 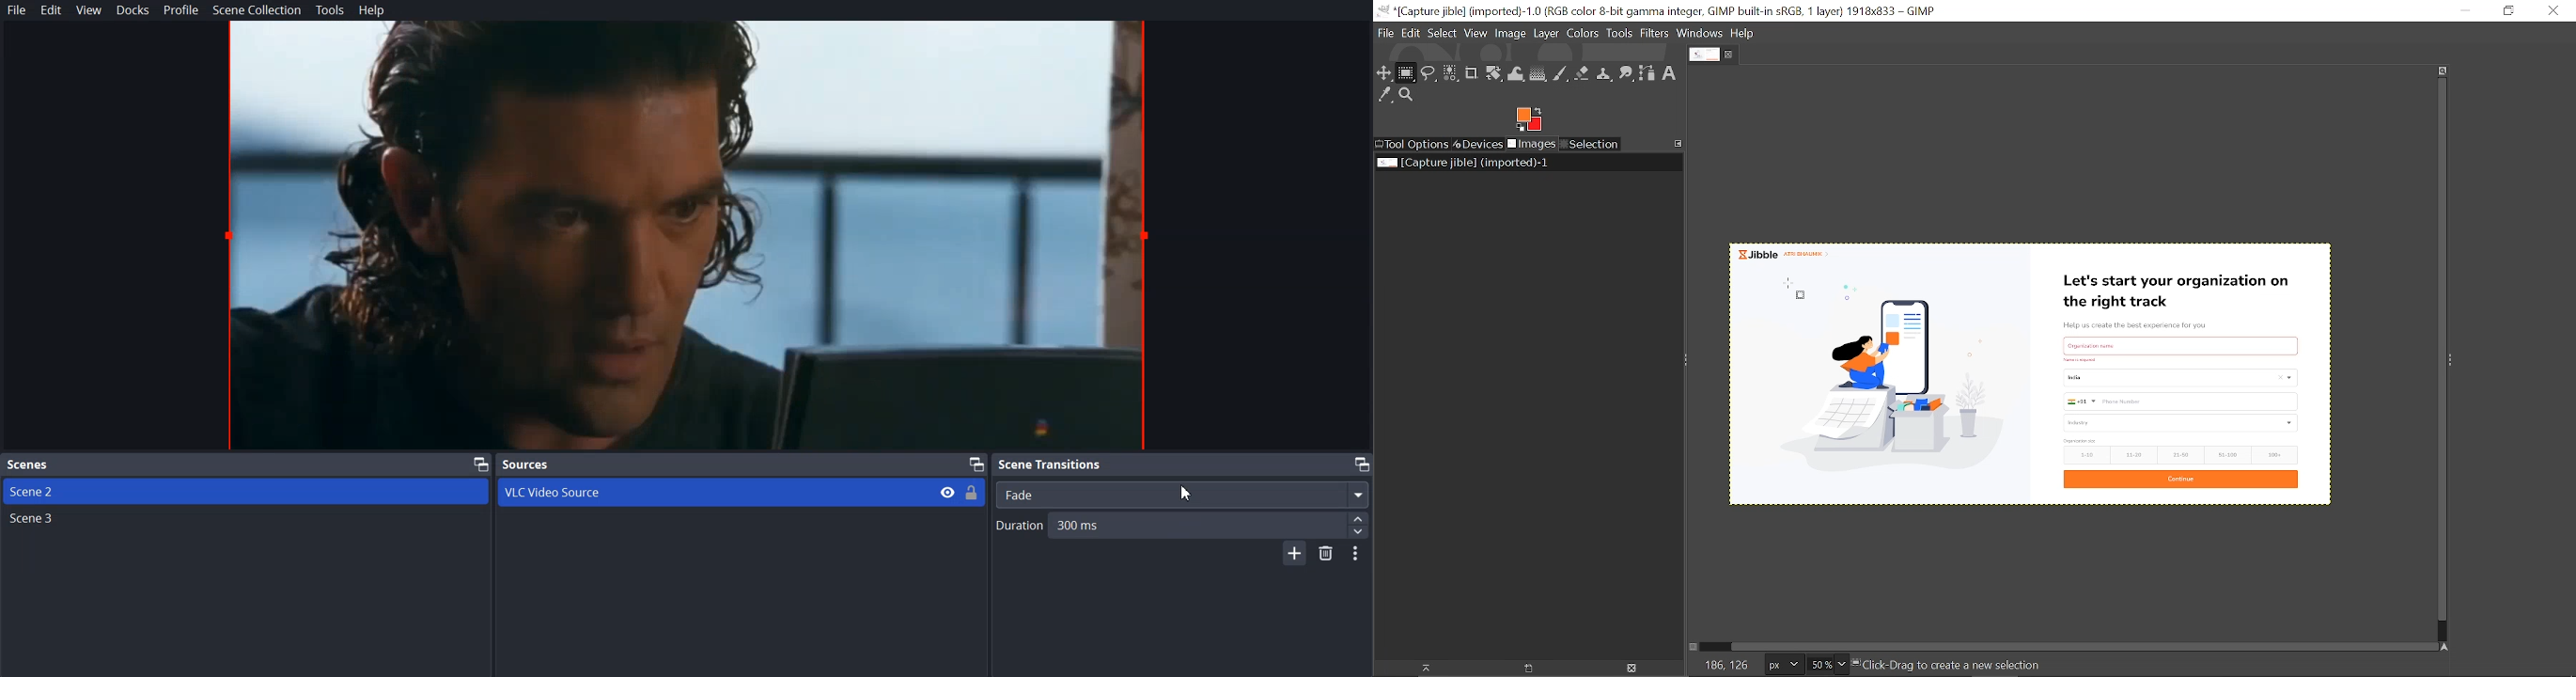 What do you see at coordinates (1589, 145) in the screenshot?
I see `Selection` at bounding box center [1589, 145].